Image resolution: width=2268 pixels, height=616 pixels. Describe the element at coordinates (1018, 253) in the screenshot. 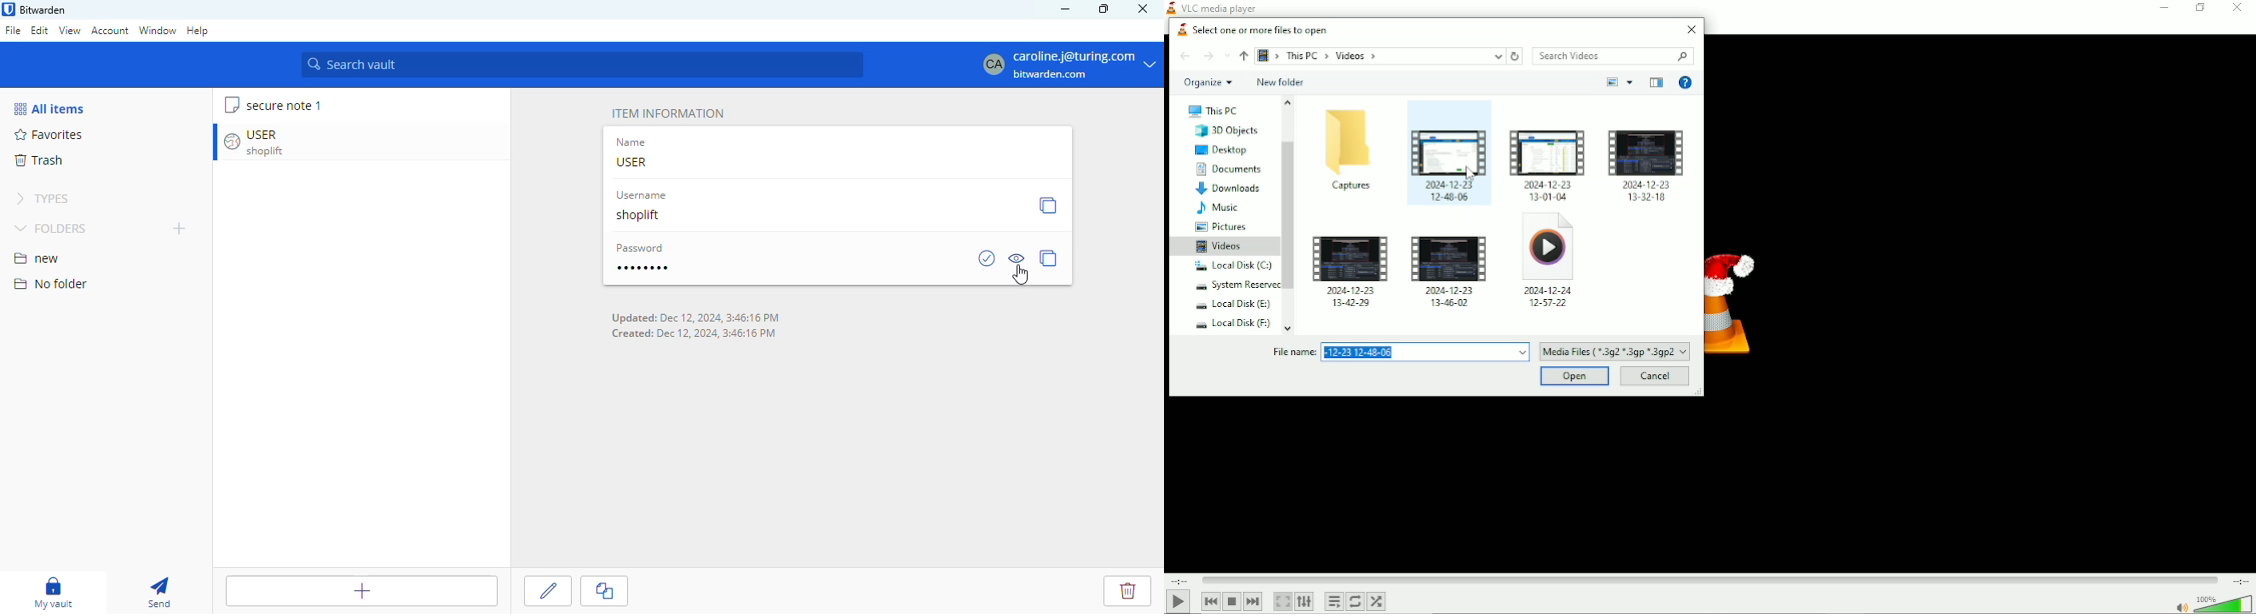

I see `toggle visibility` at that location.